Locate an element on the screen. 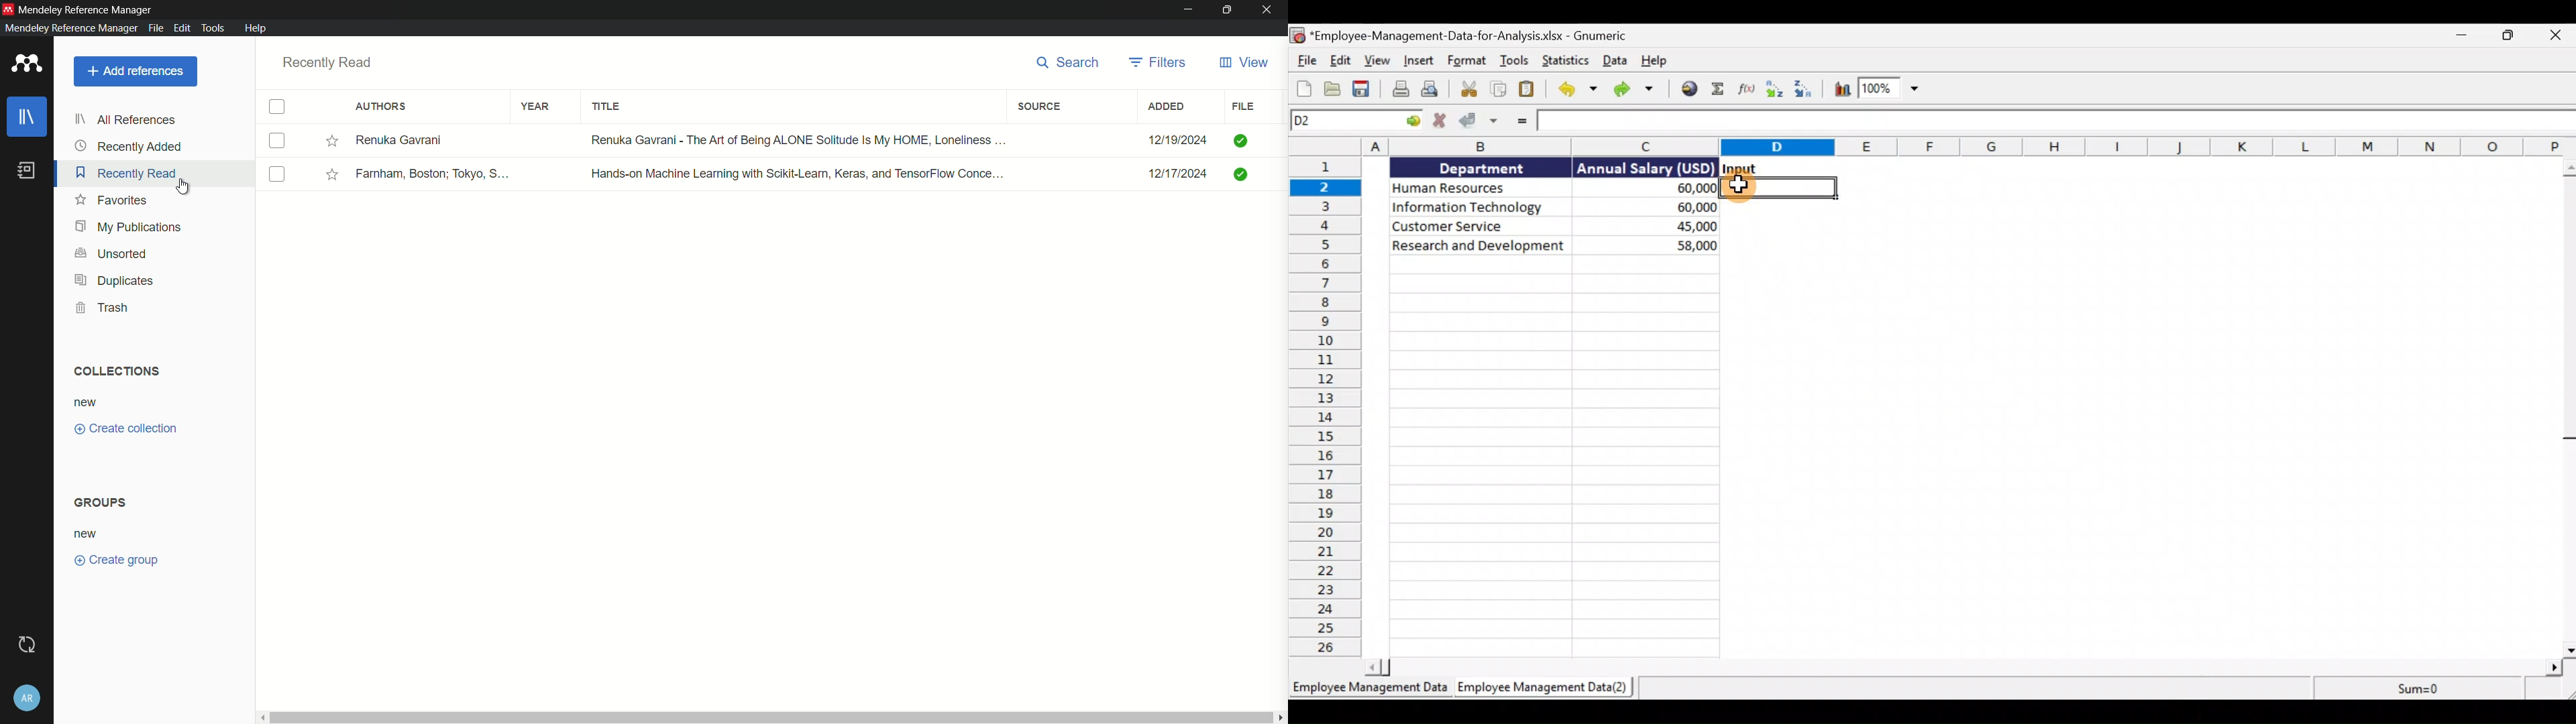 This screenshot has height=728, width=2576. Scroll Right is located at coordinates (1280, 717).